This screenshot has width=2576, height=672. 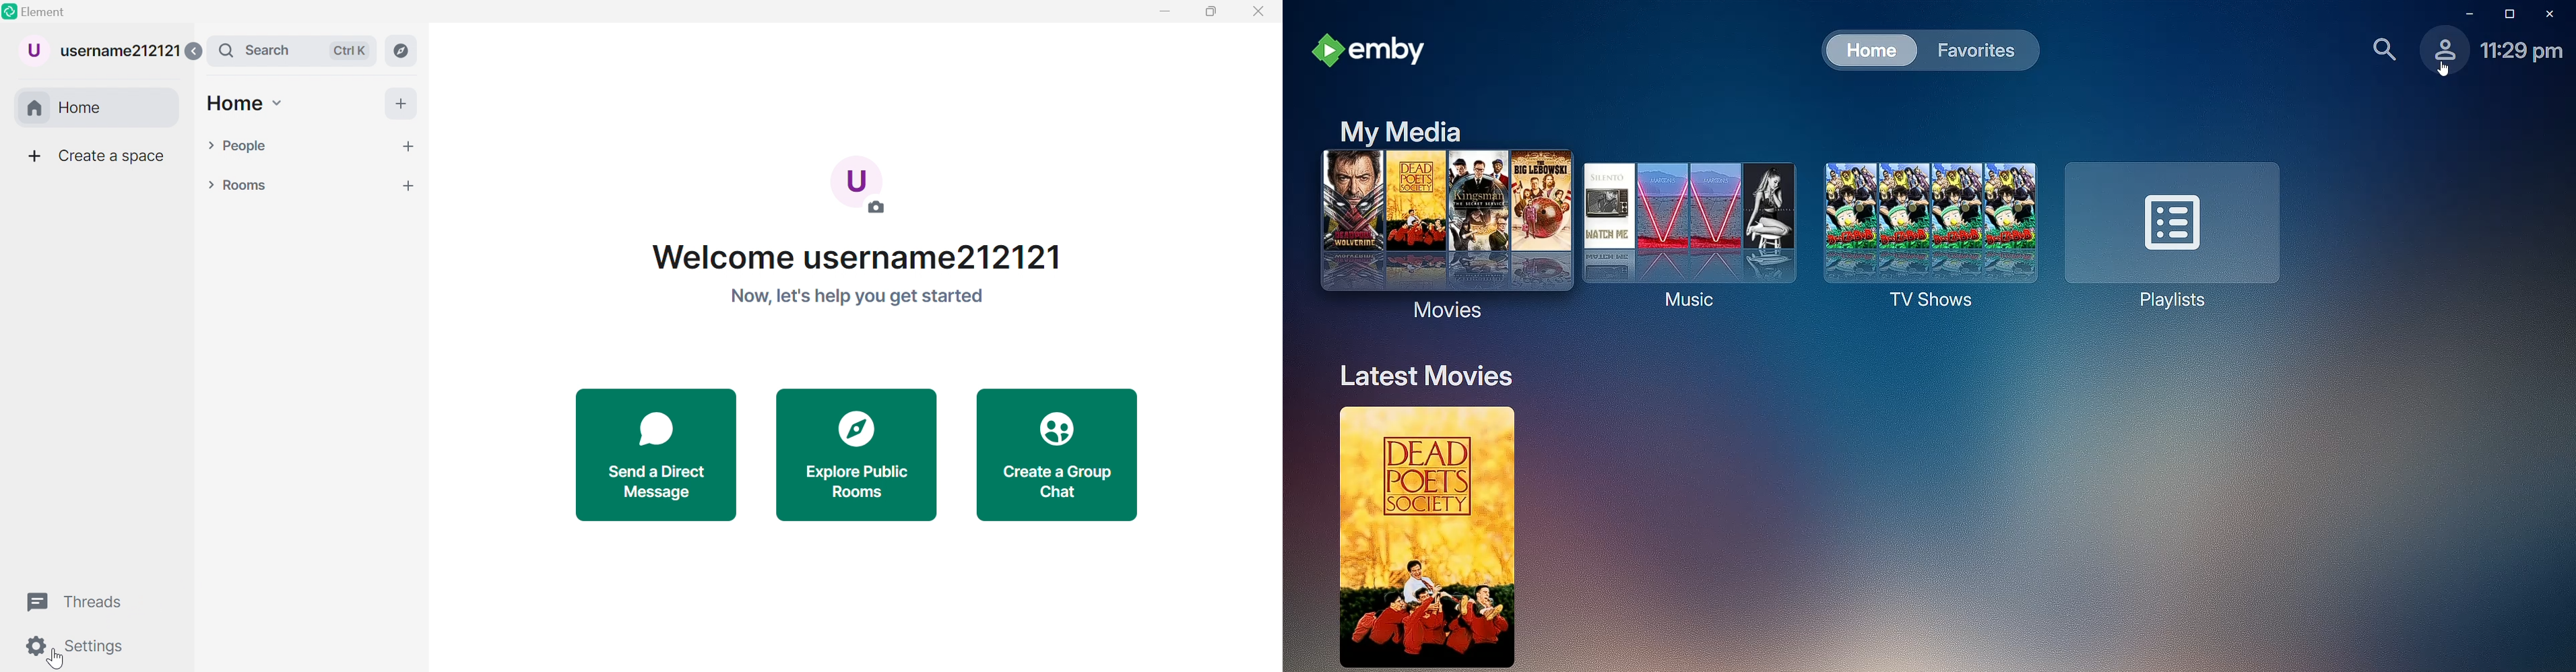 What do you see at coordinates (245, 105) in the screenshot?
I see `Home` at bounding box center [245, 105].